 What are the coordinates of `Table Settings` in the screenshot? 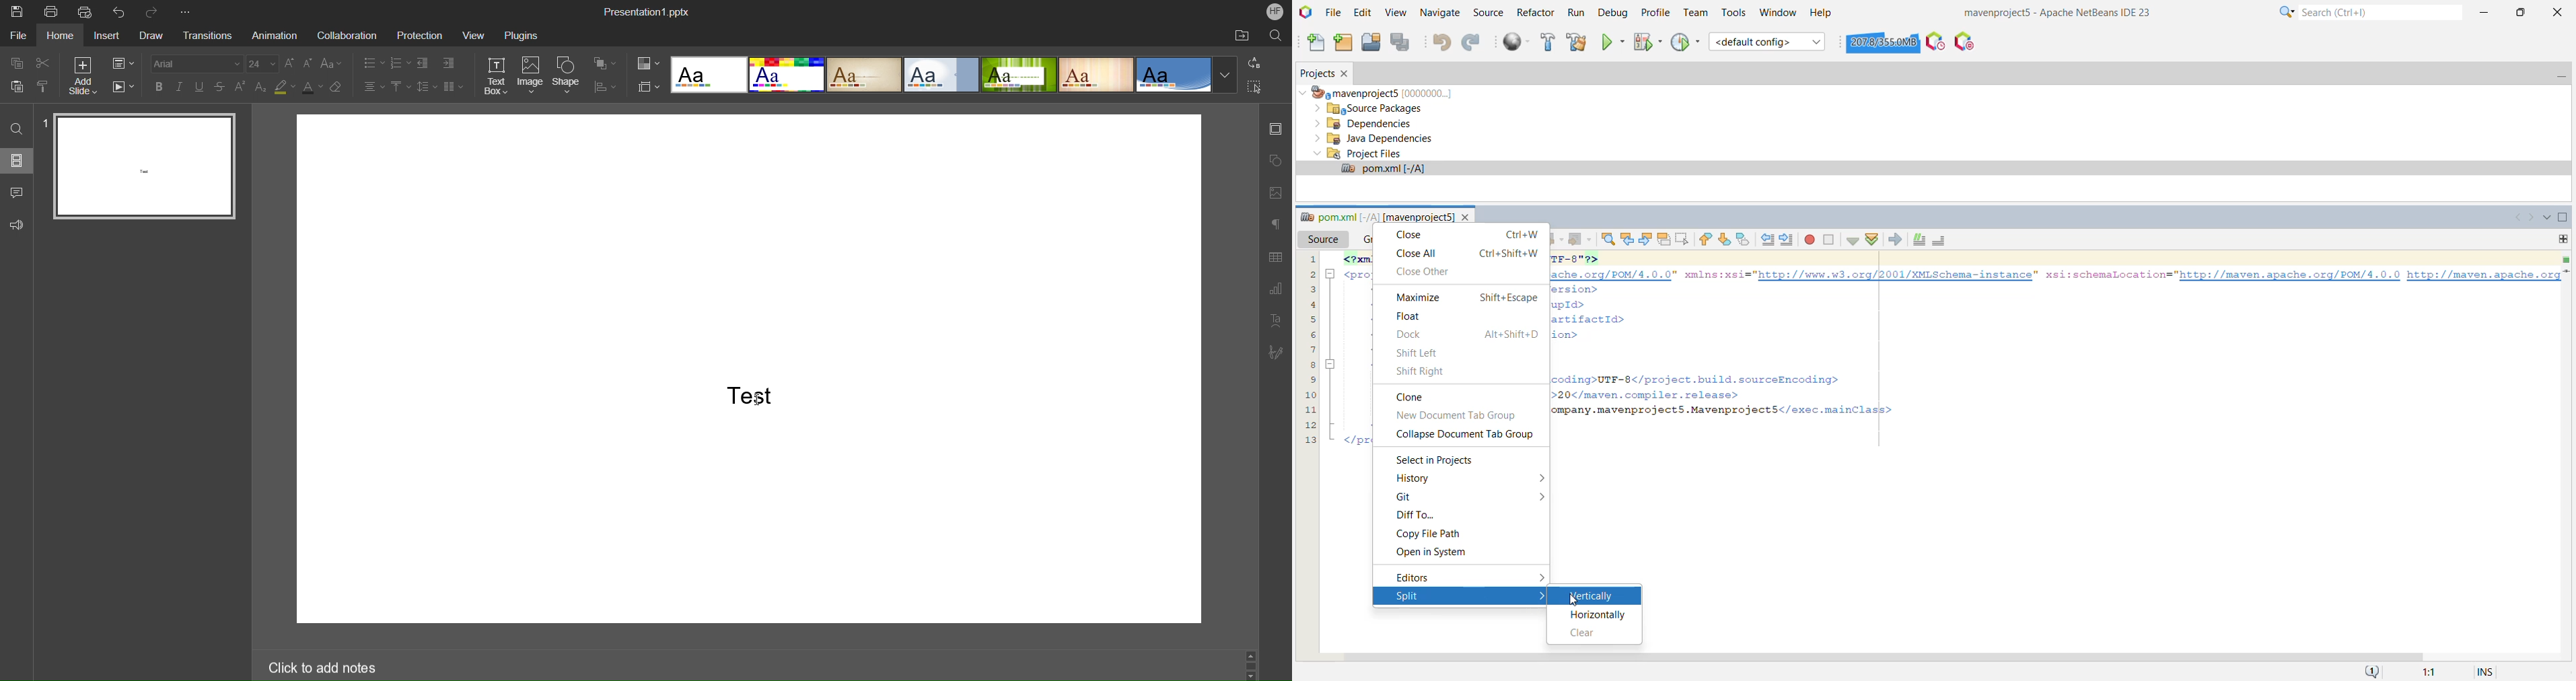 It's located at (1275, 258).